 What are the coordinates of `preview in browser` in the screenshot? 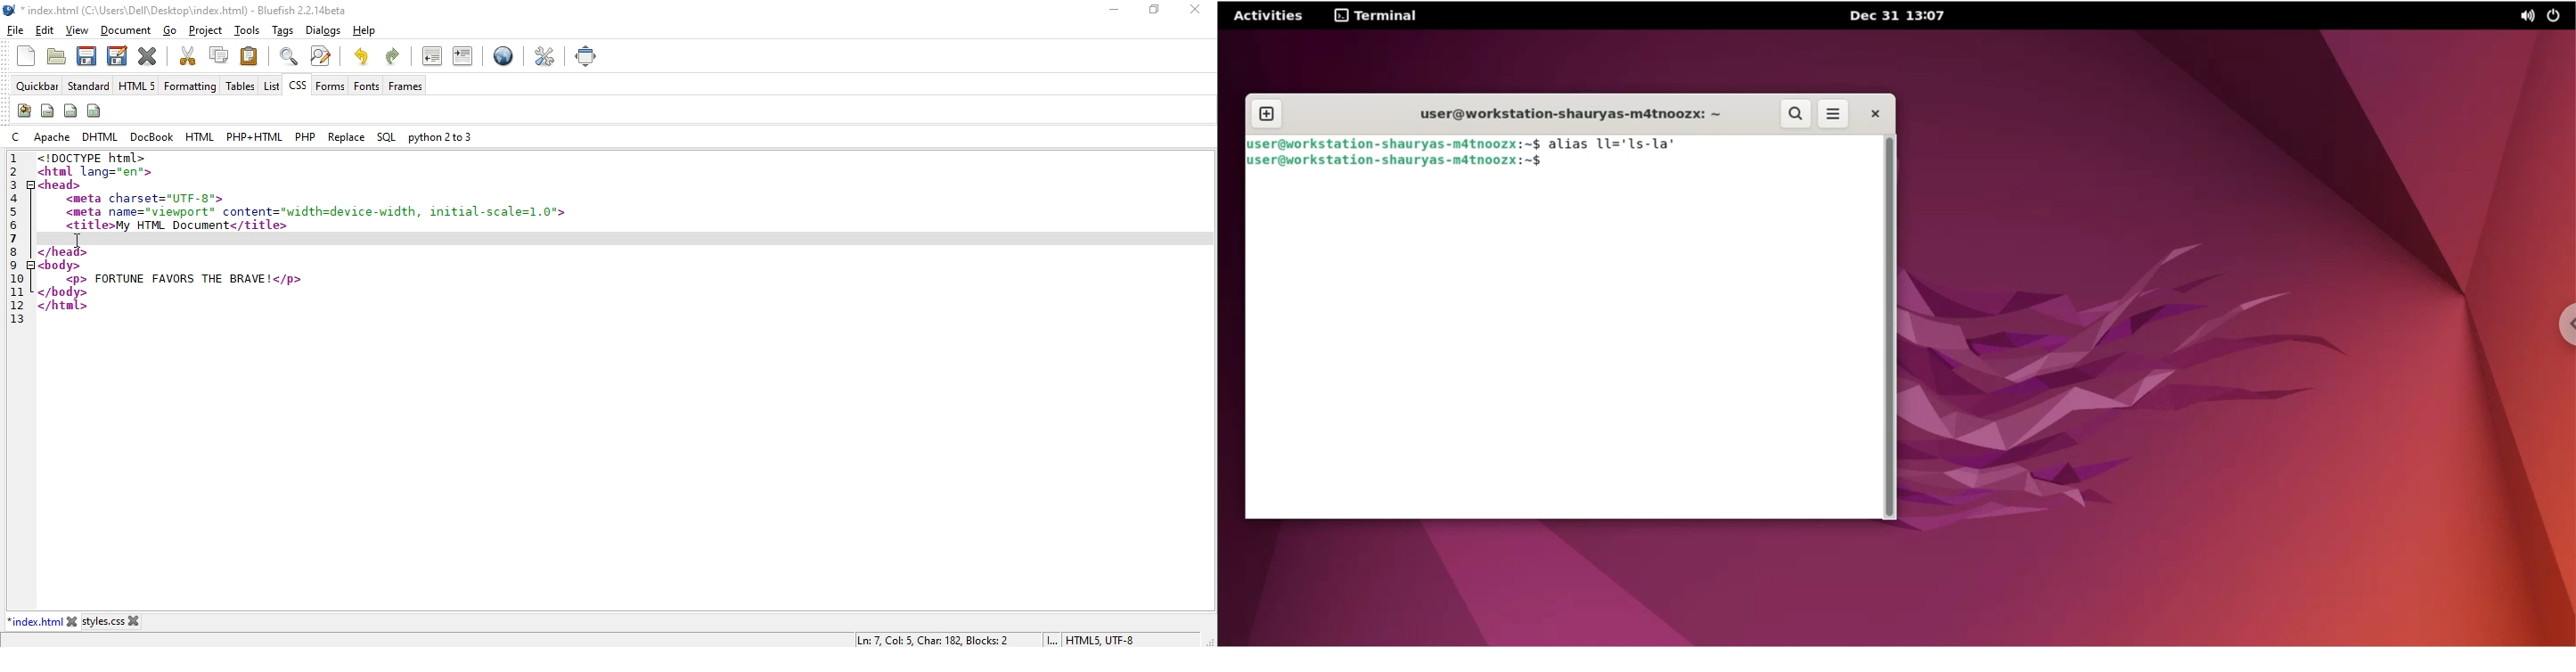 It's located at (503, 58).